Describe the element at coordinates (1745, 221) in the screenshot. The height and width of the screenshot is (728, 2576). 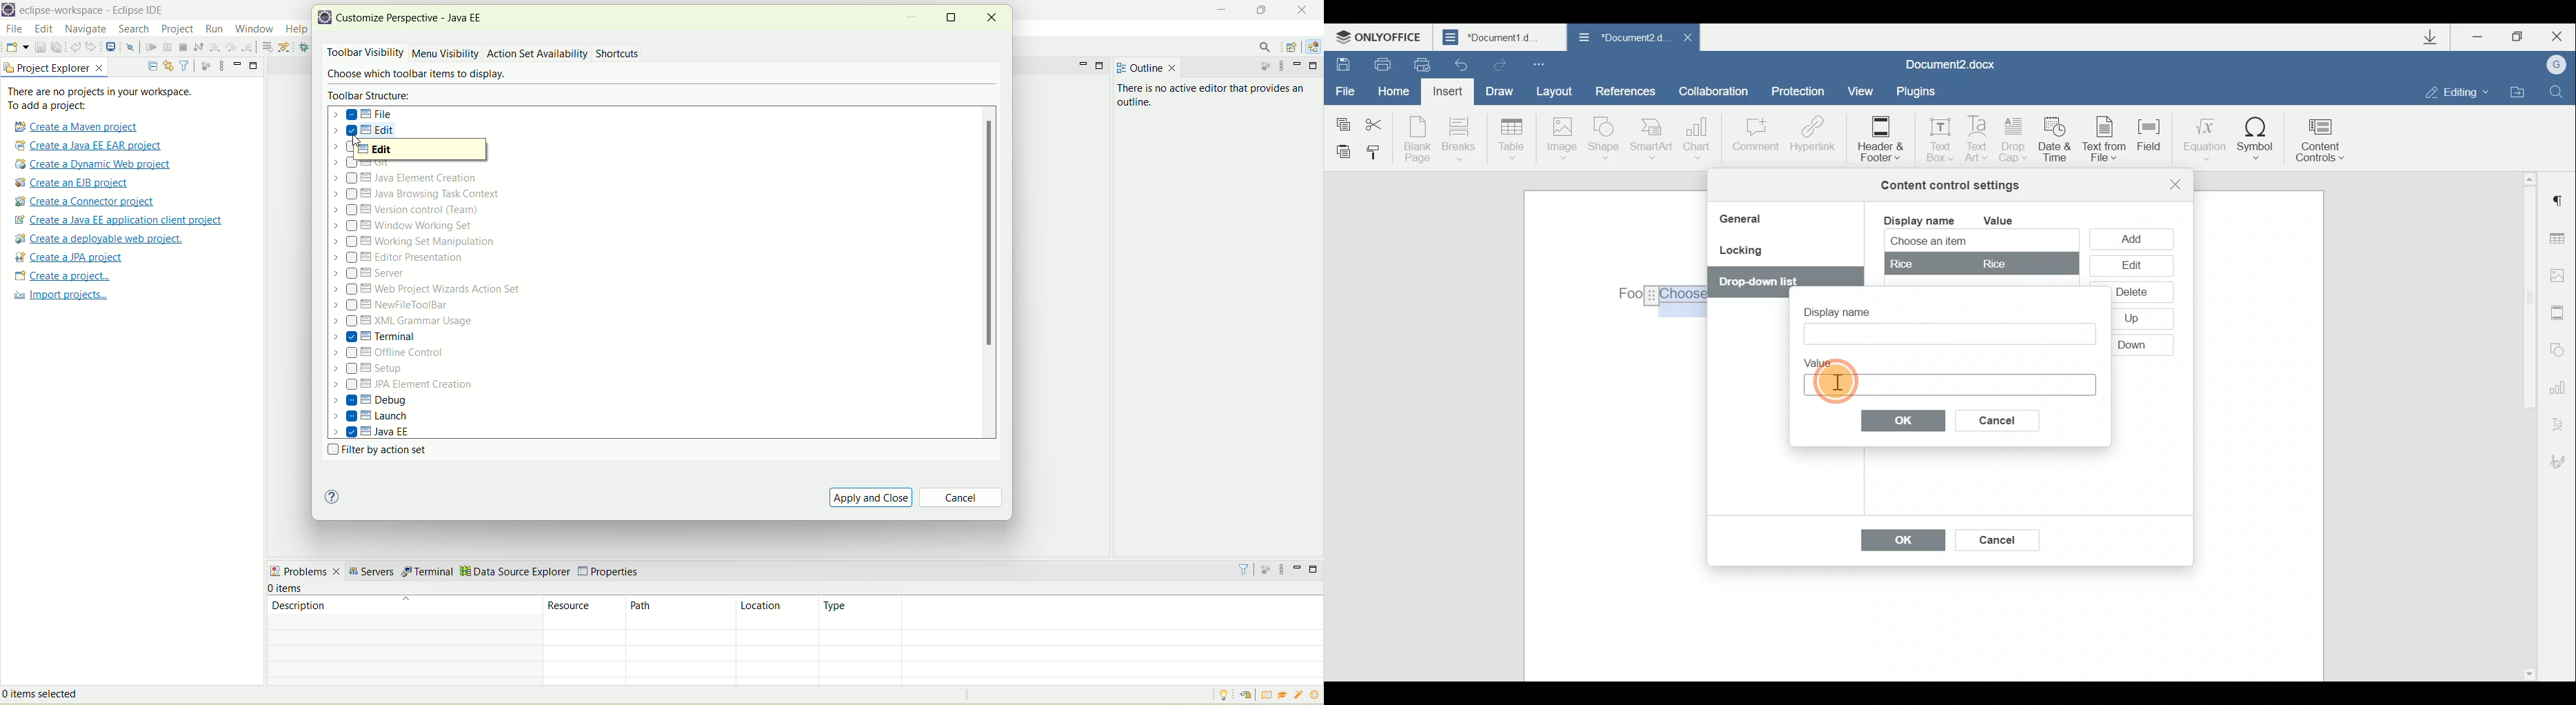
I see `General` at that location.